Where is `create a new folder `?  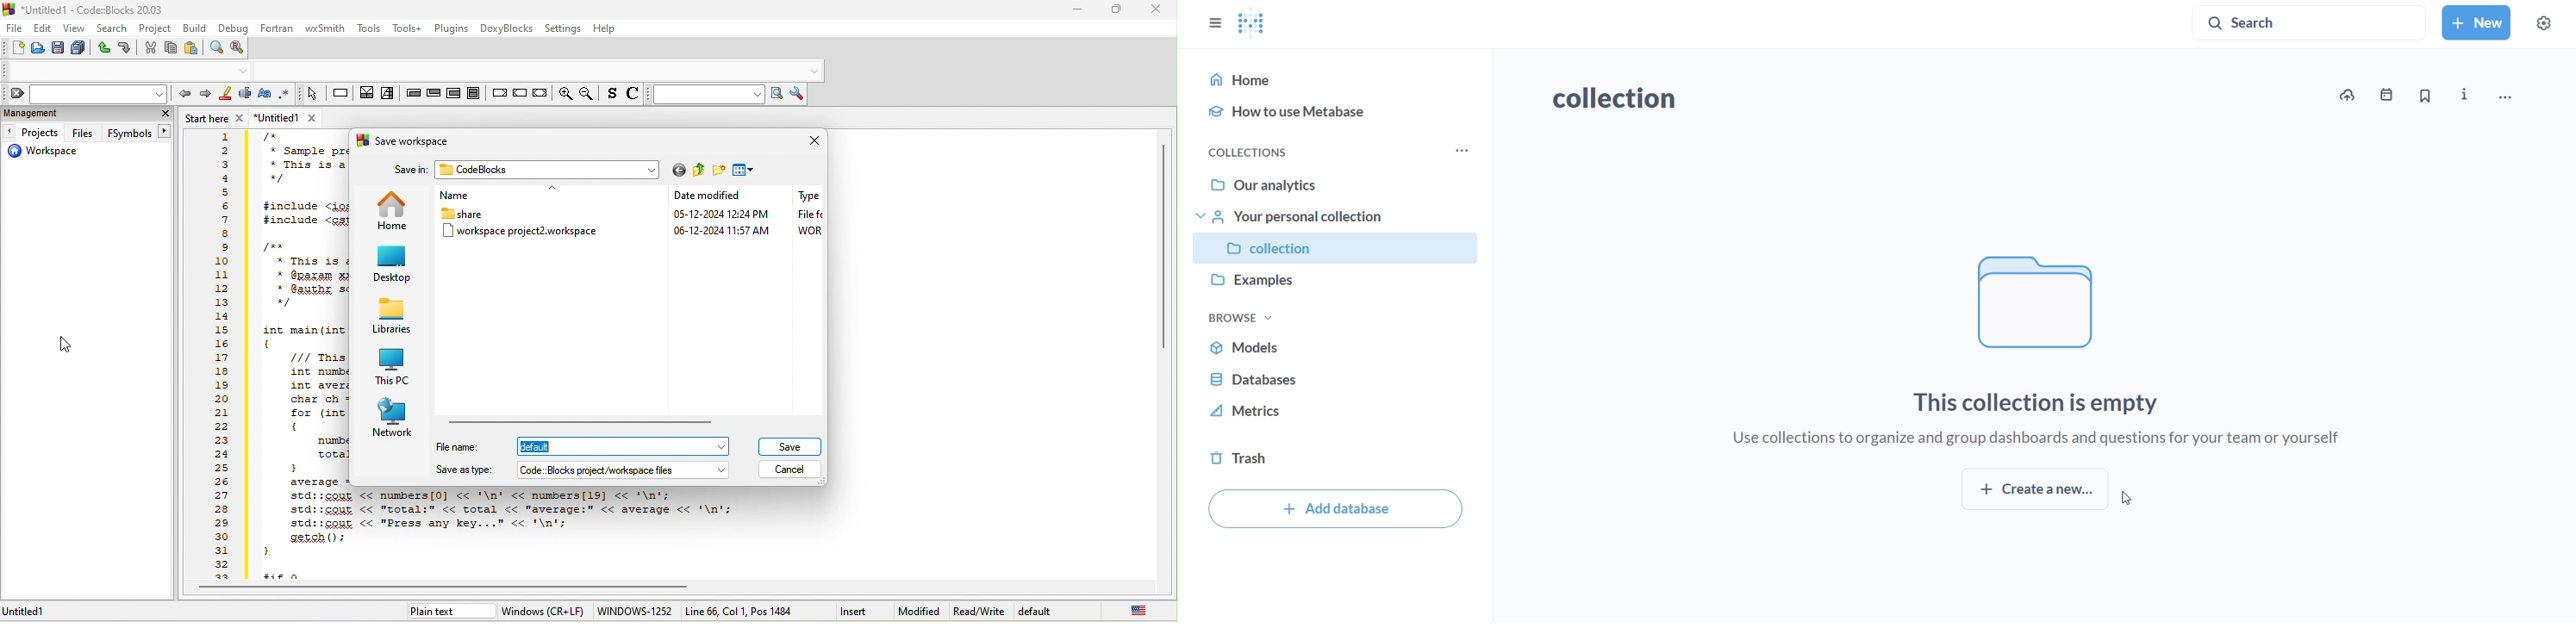 create a new folder  is located at coordinates (720, 171).